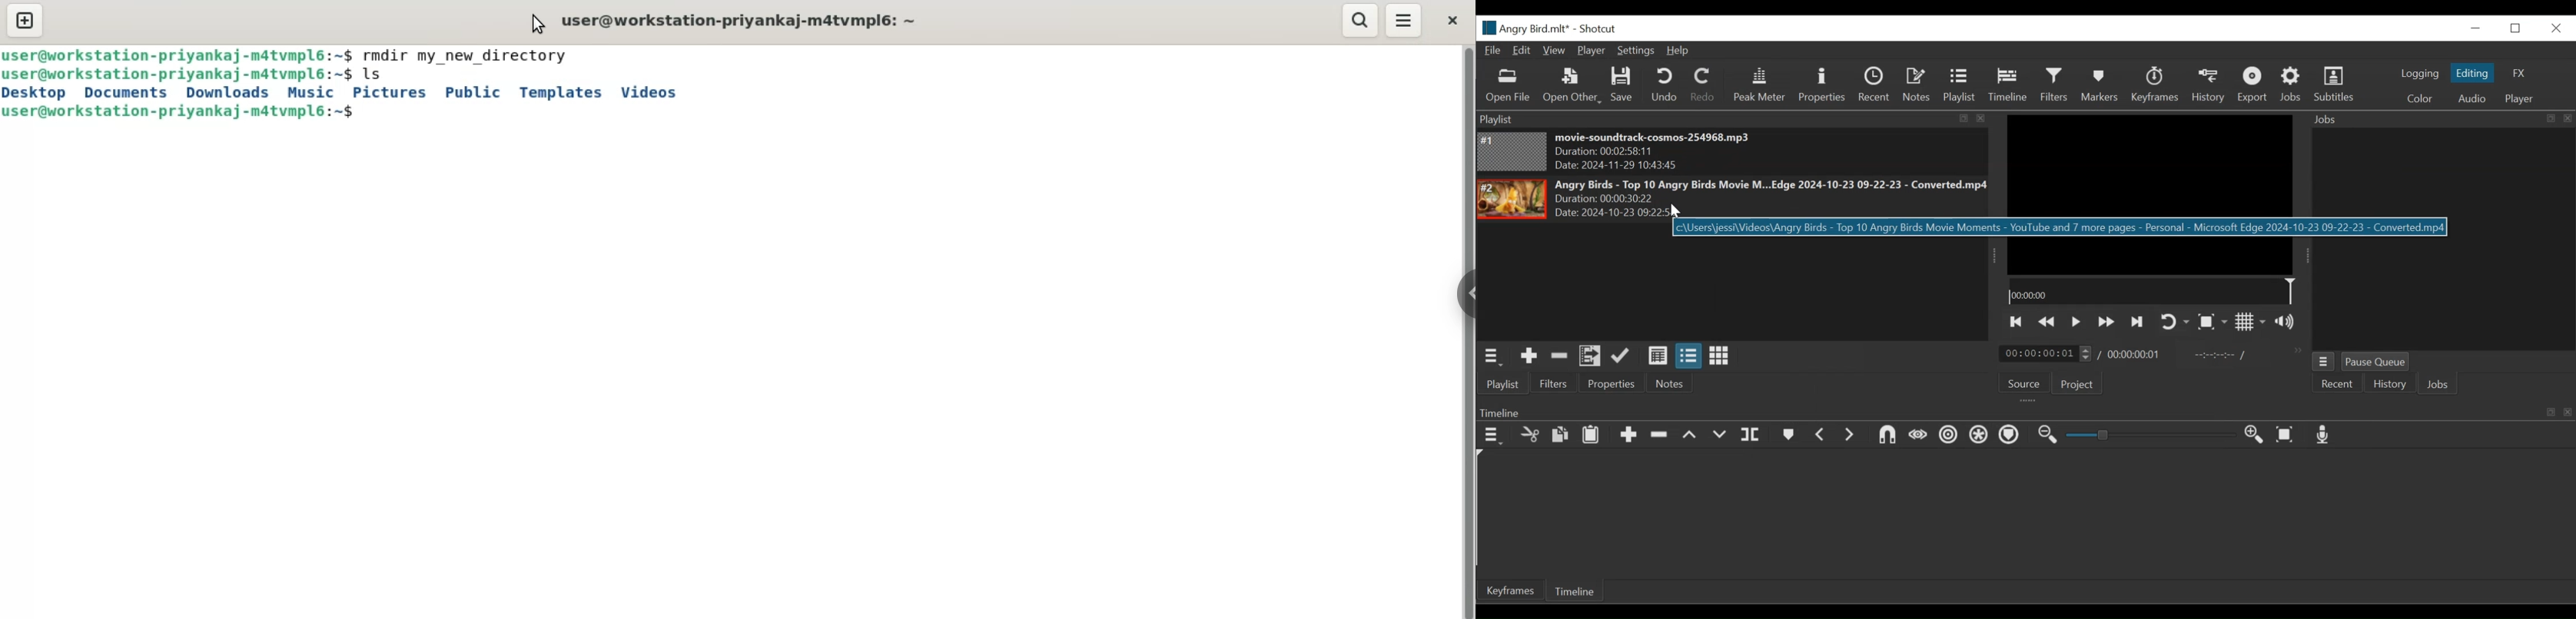 The image size is (2576, 644). Describe the element at coordinates (2292, 86) in the screenshot. I see `Jobs` at that location.